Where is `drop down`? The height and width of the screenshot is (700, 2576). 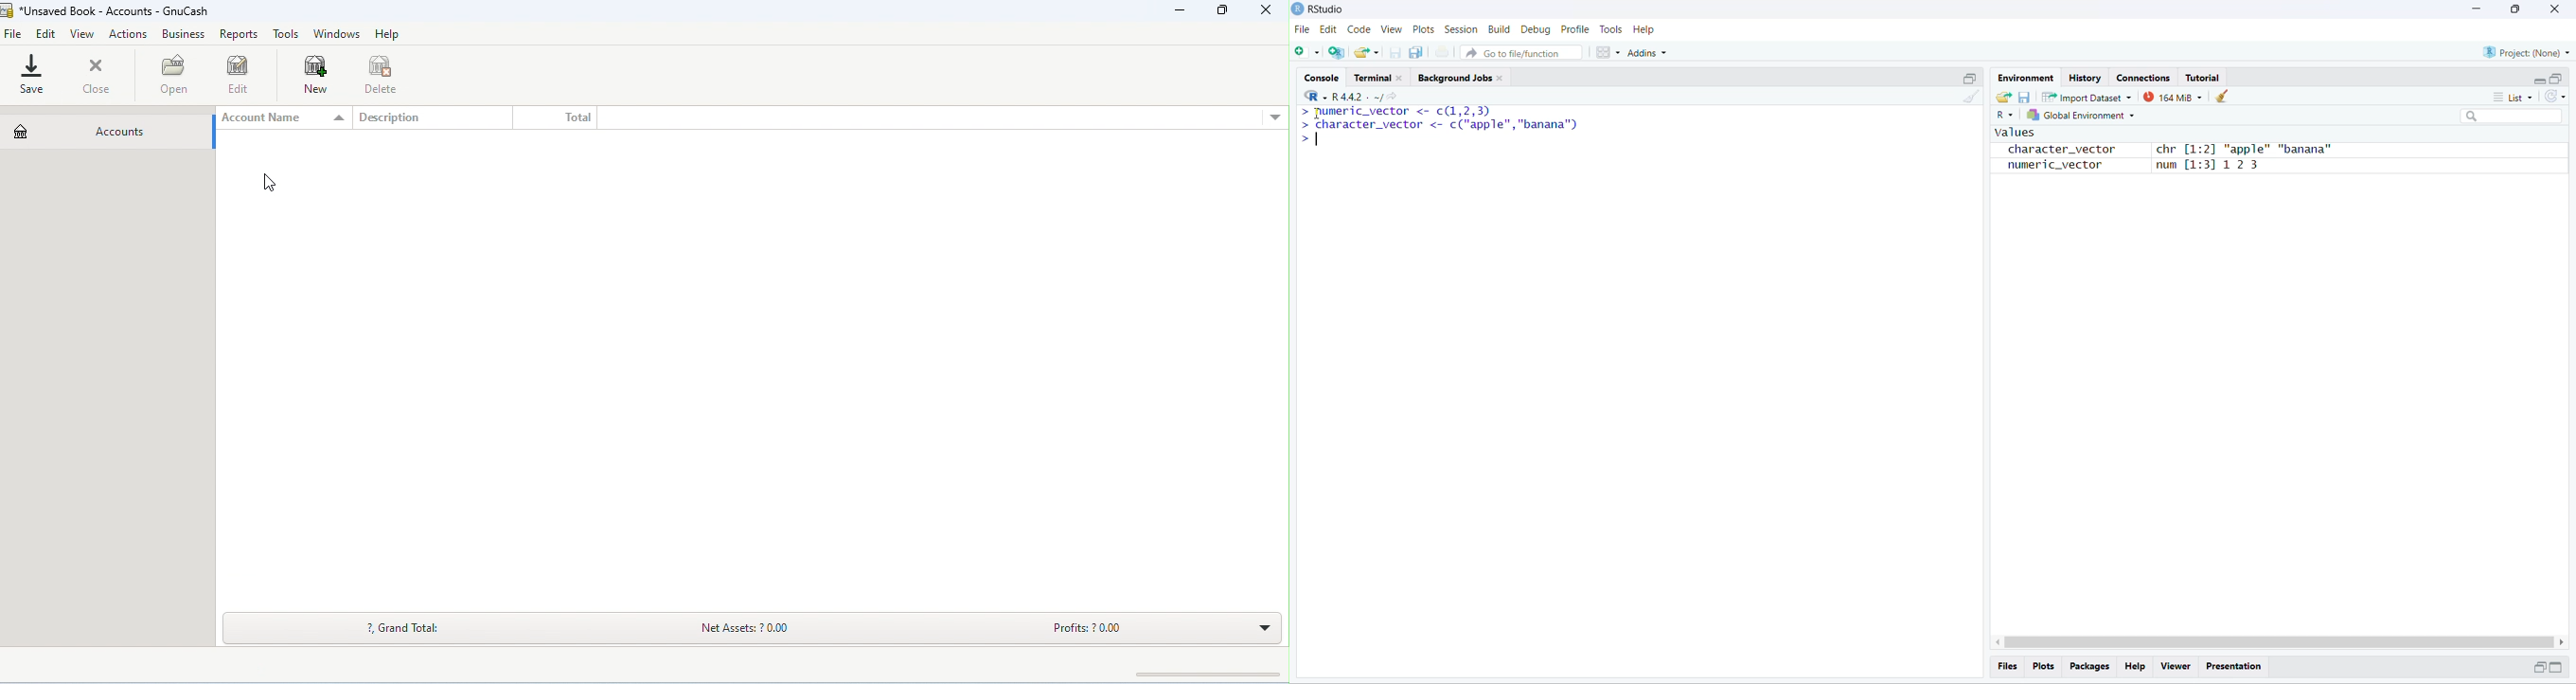
drop down is located at coordinates (1263, 626).